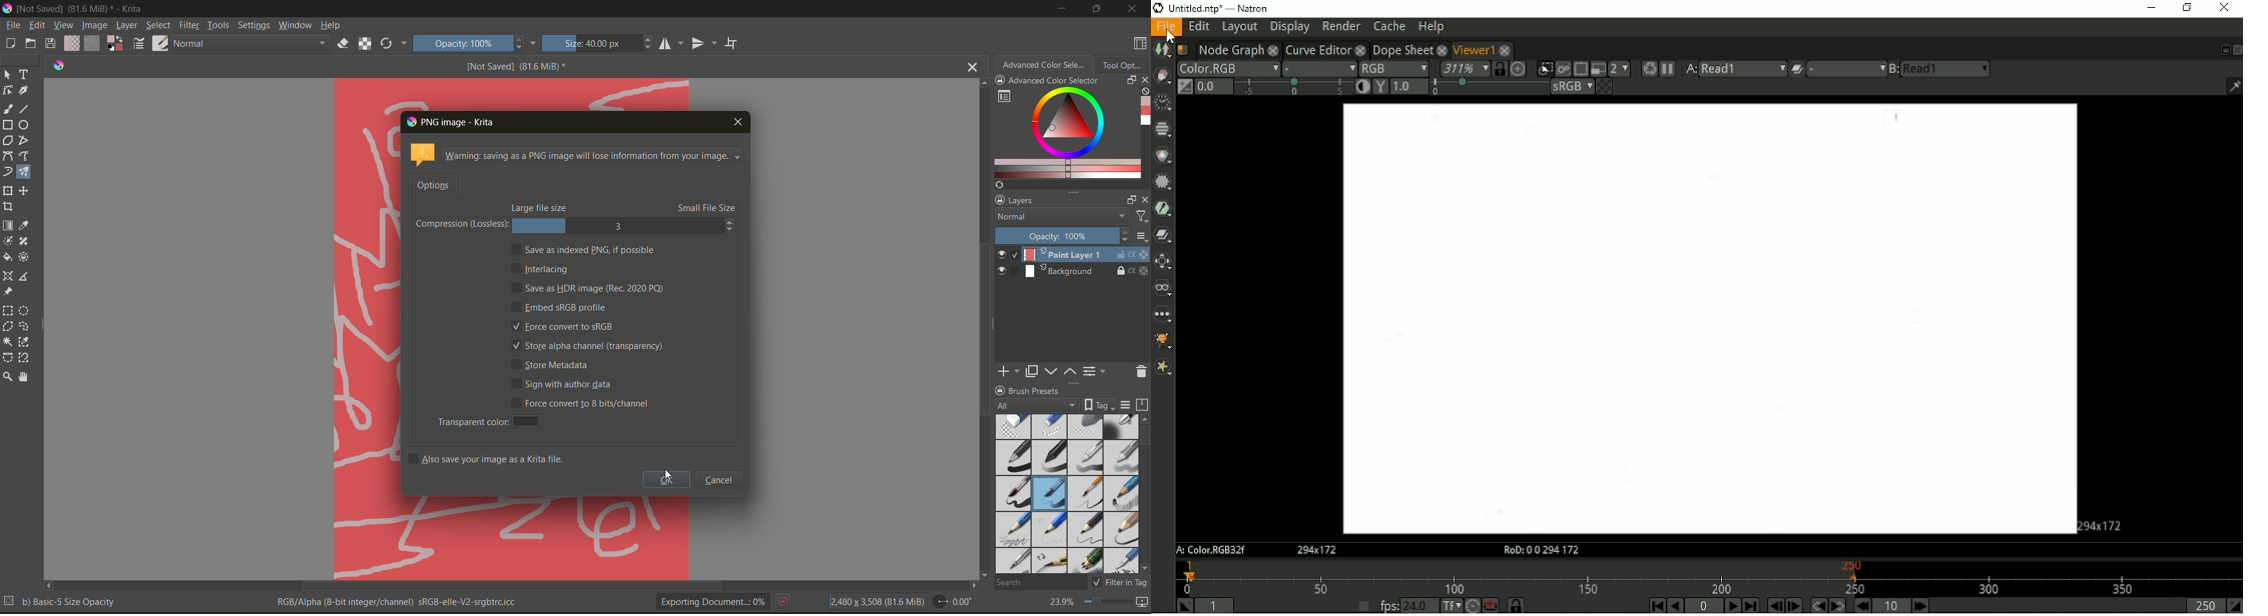  Describe the element at coordinates (1060, 8) in the screenshot. I see `minimize` at that location.